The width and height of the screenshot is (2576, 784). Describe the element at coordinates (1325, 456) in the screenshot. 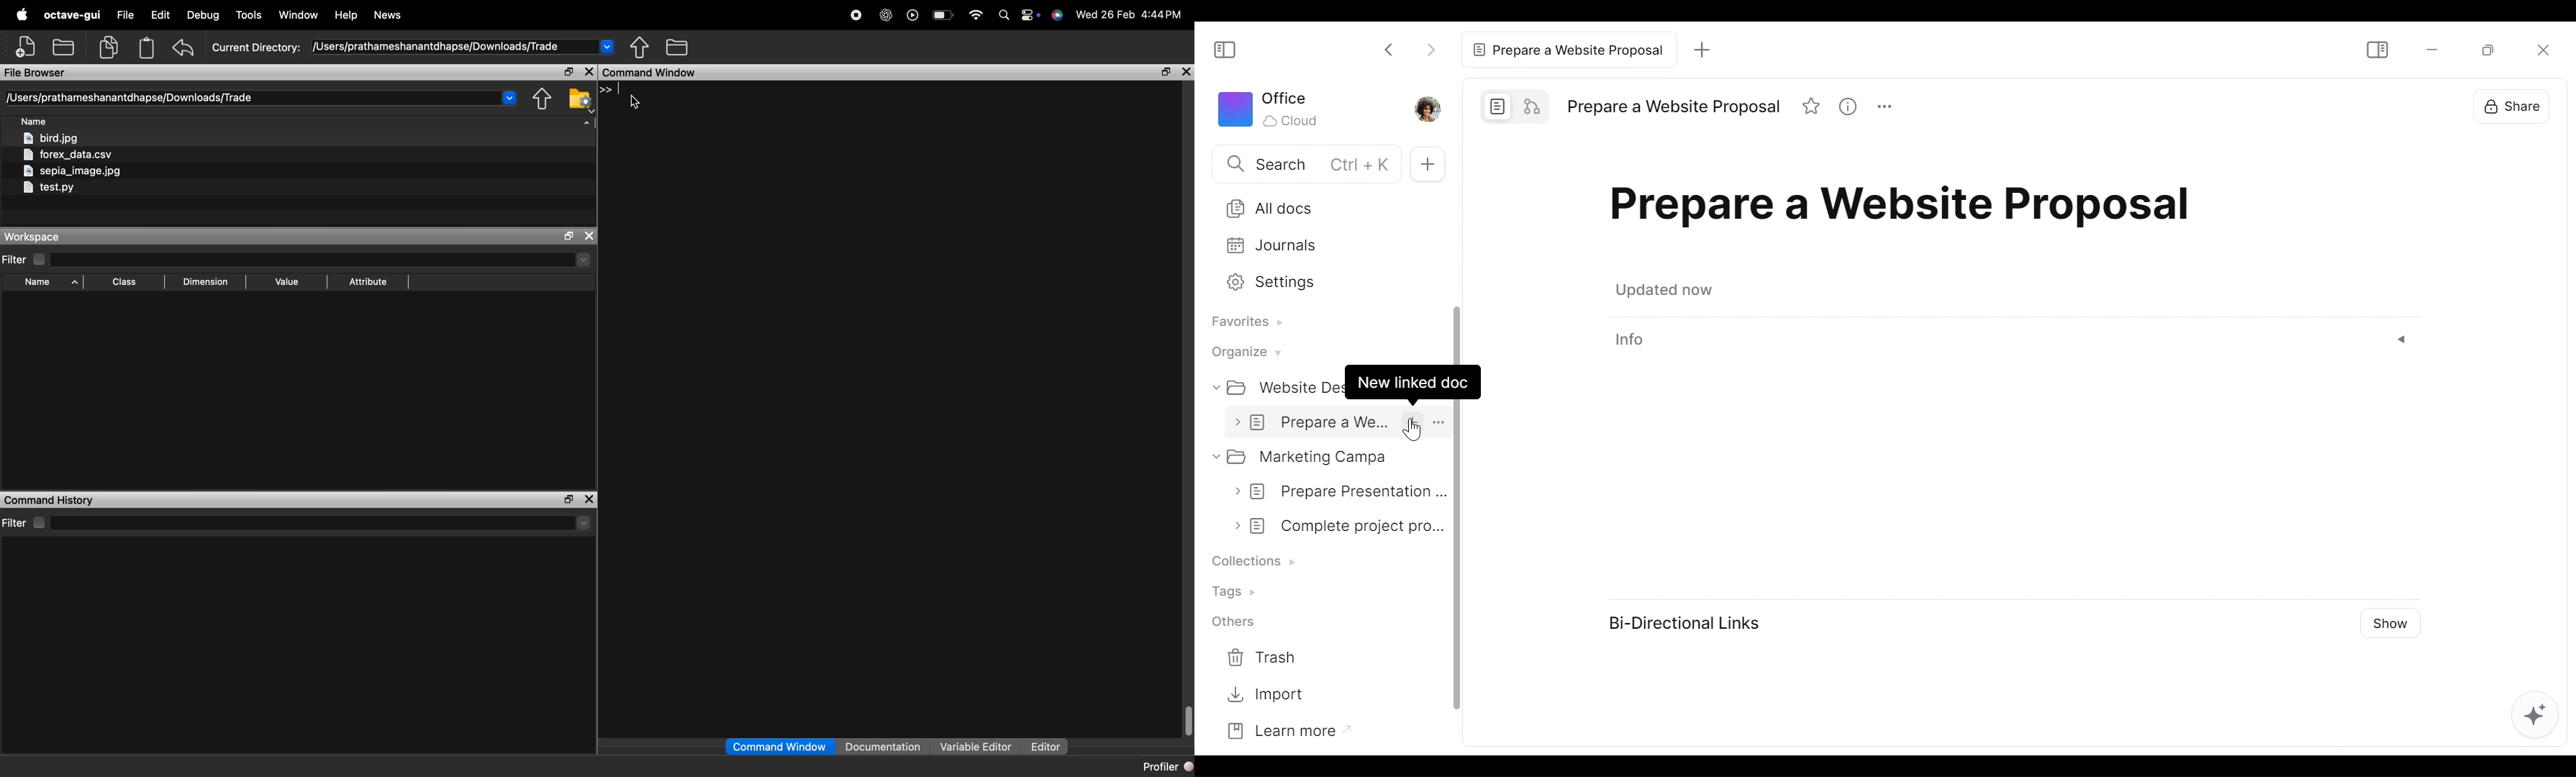

I see `Folder` at that location.